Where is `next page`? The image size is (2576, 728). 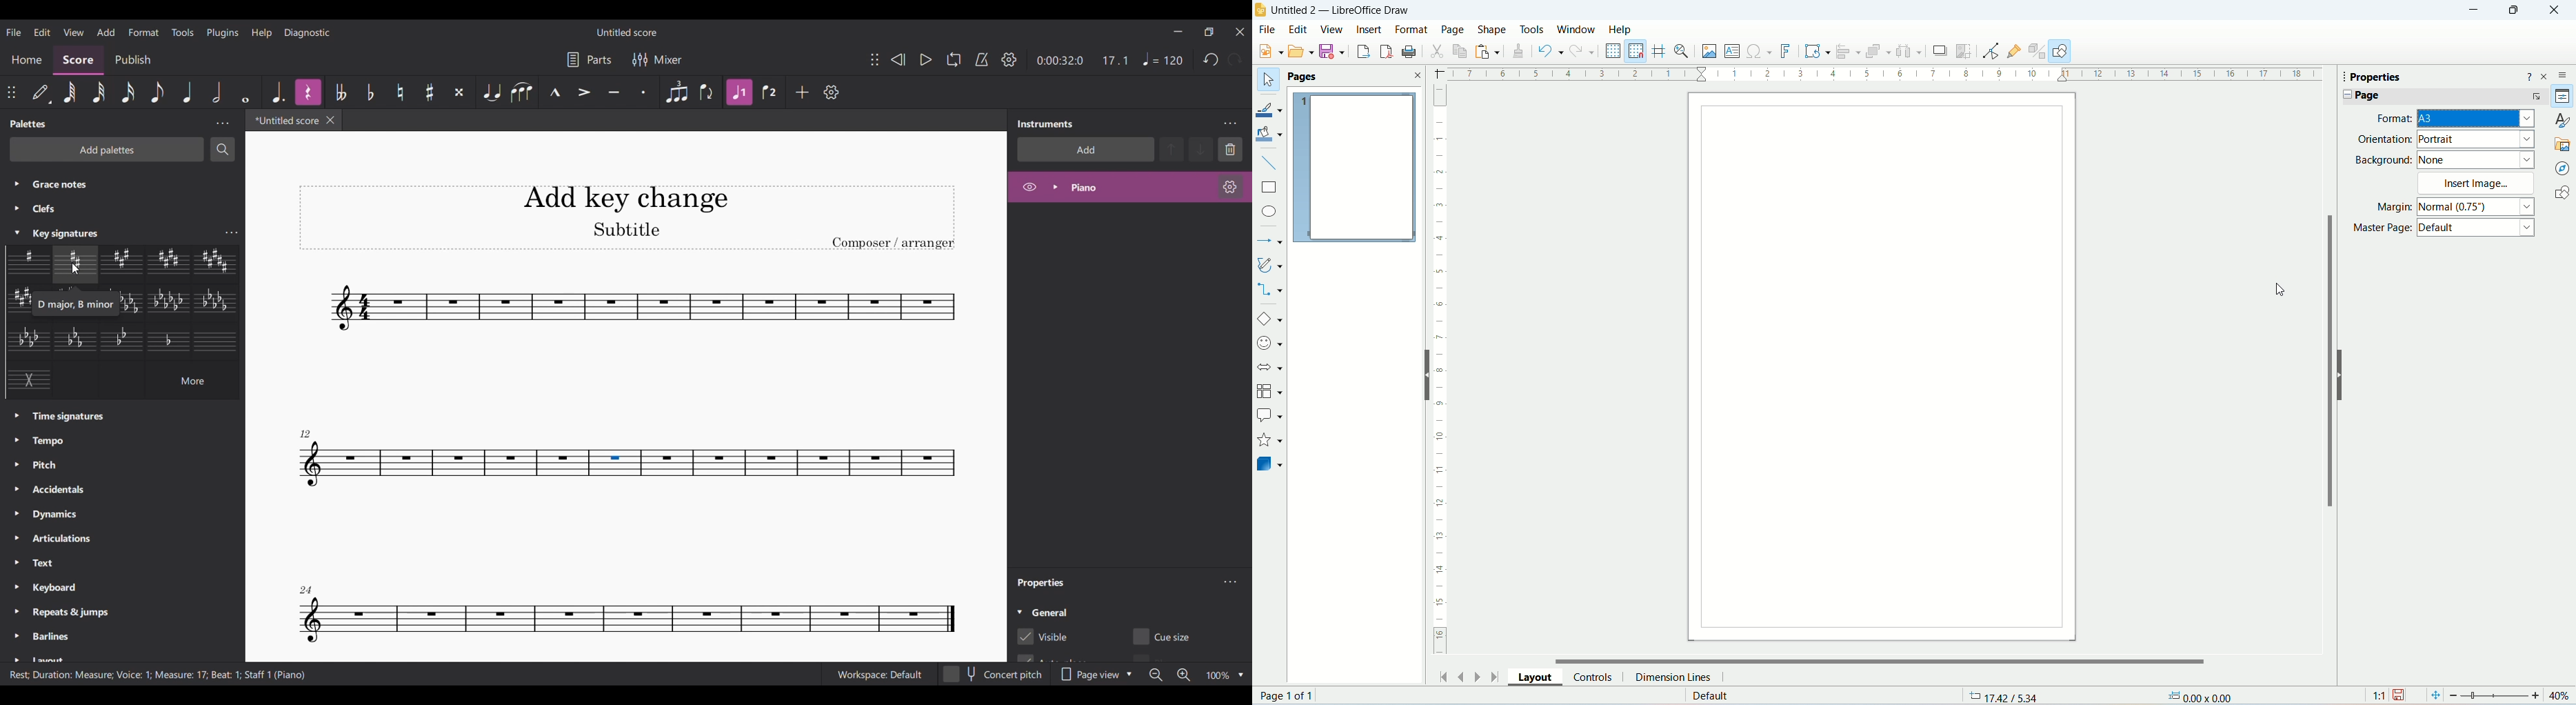 next page is located at coordinates (1476, 676).